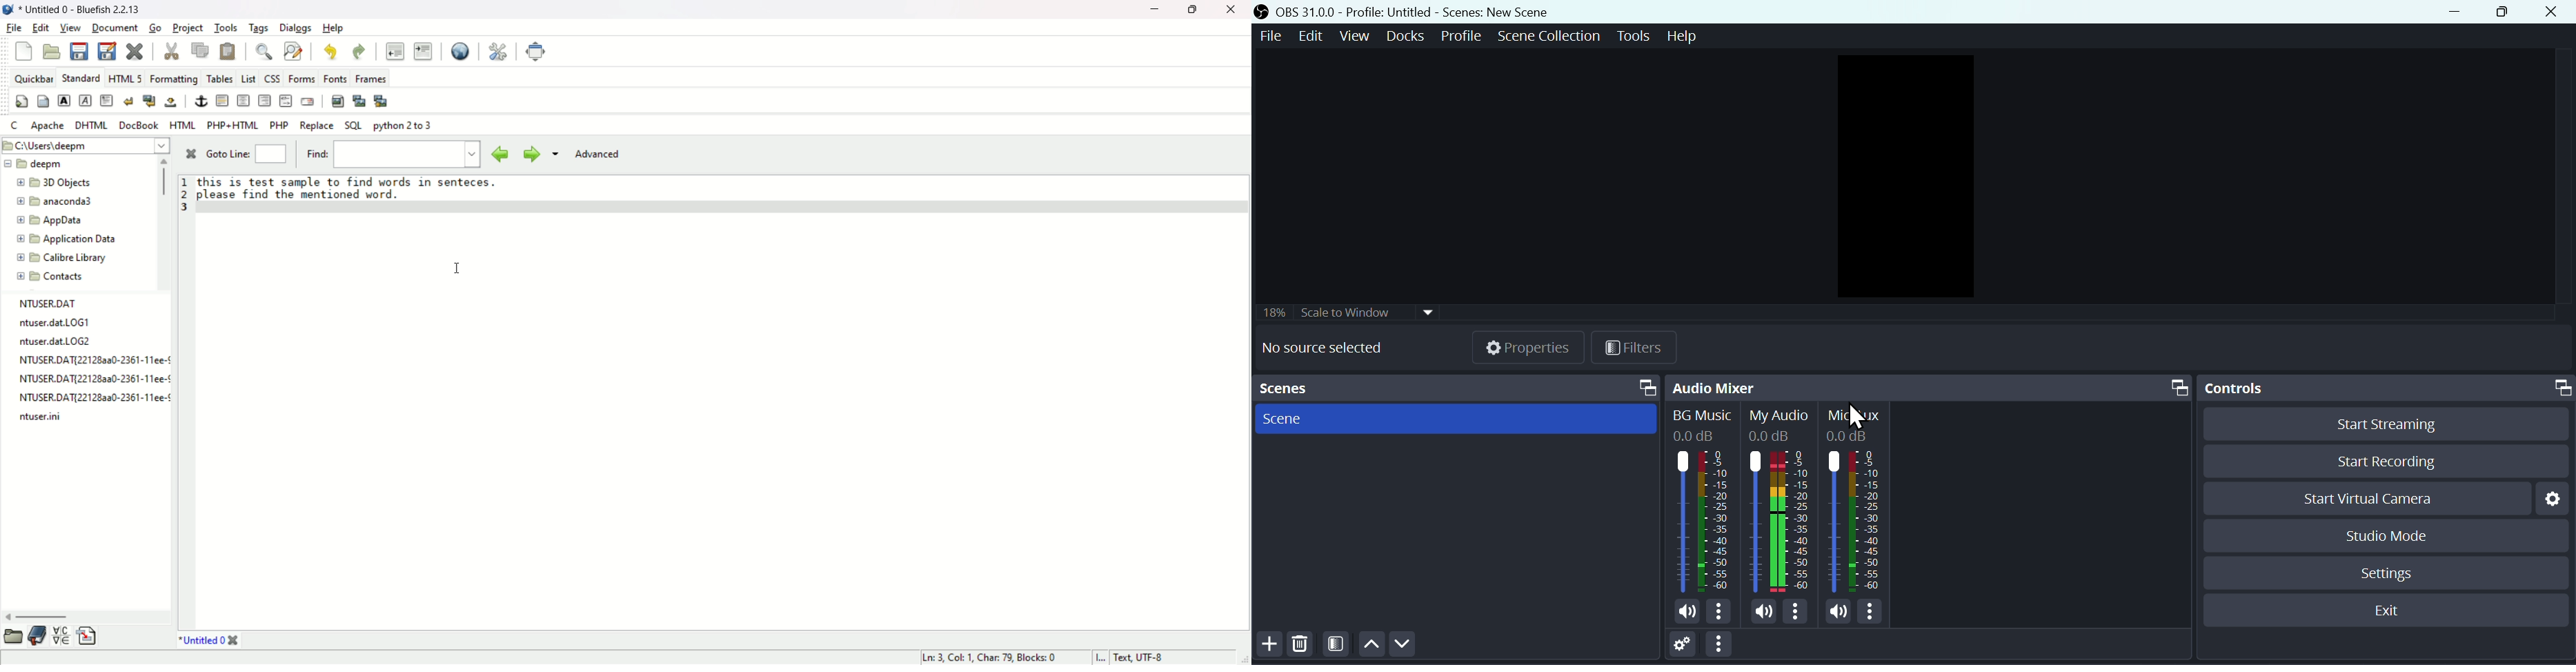 The image size is (2576, 672). What do you see at coordinates (1720, 644) in the screenshot?
I see `options` at bounding box center [1720, 644].